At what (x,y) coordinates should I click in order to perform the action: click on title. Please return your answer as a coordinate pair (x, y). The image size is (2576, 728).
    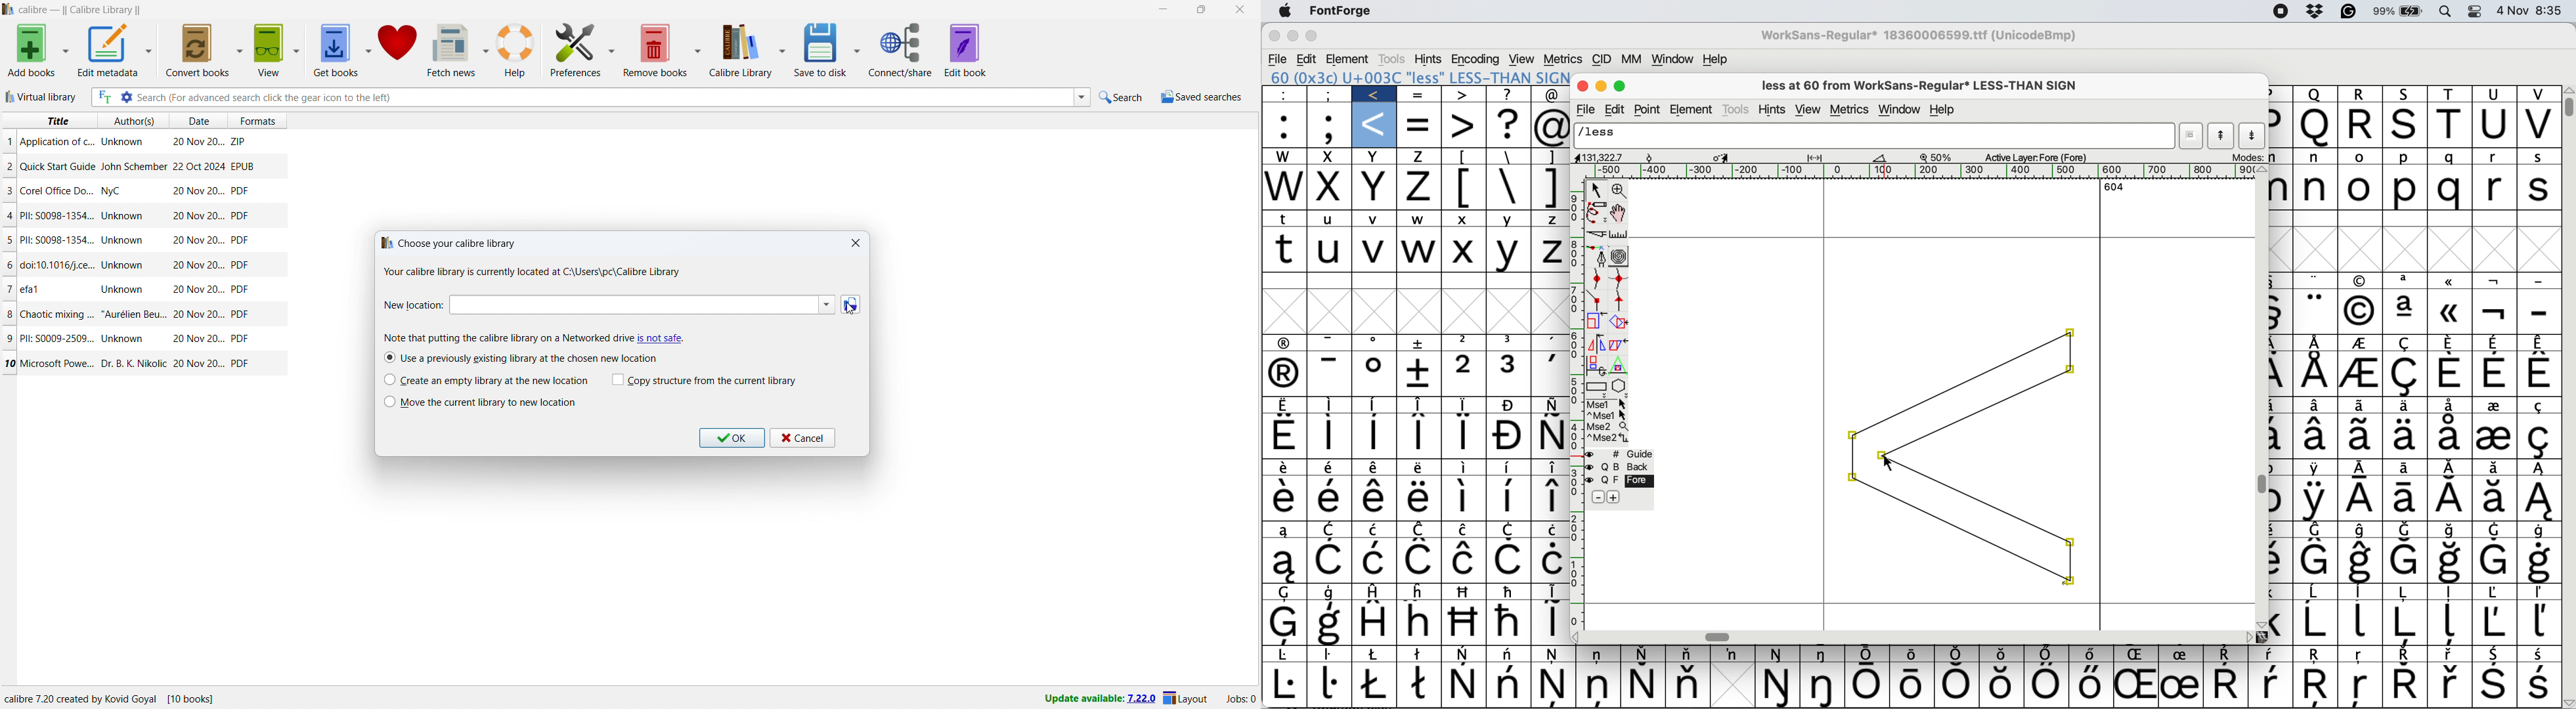
    Looking at the image, I should click on (81, 11).